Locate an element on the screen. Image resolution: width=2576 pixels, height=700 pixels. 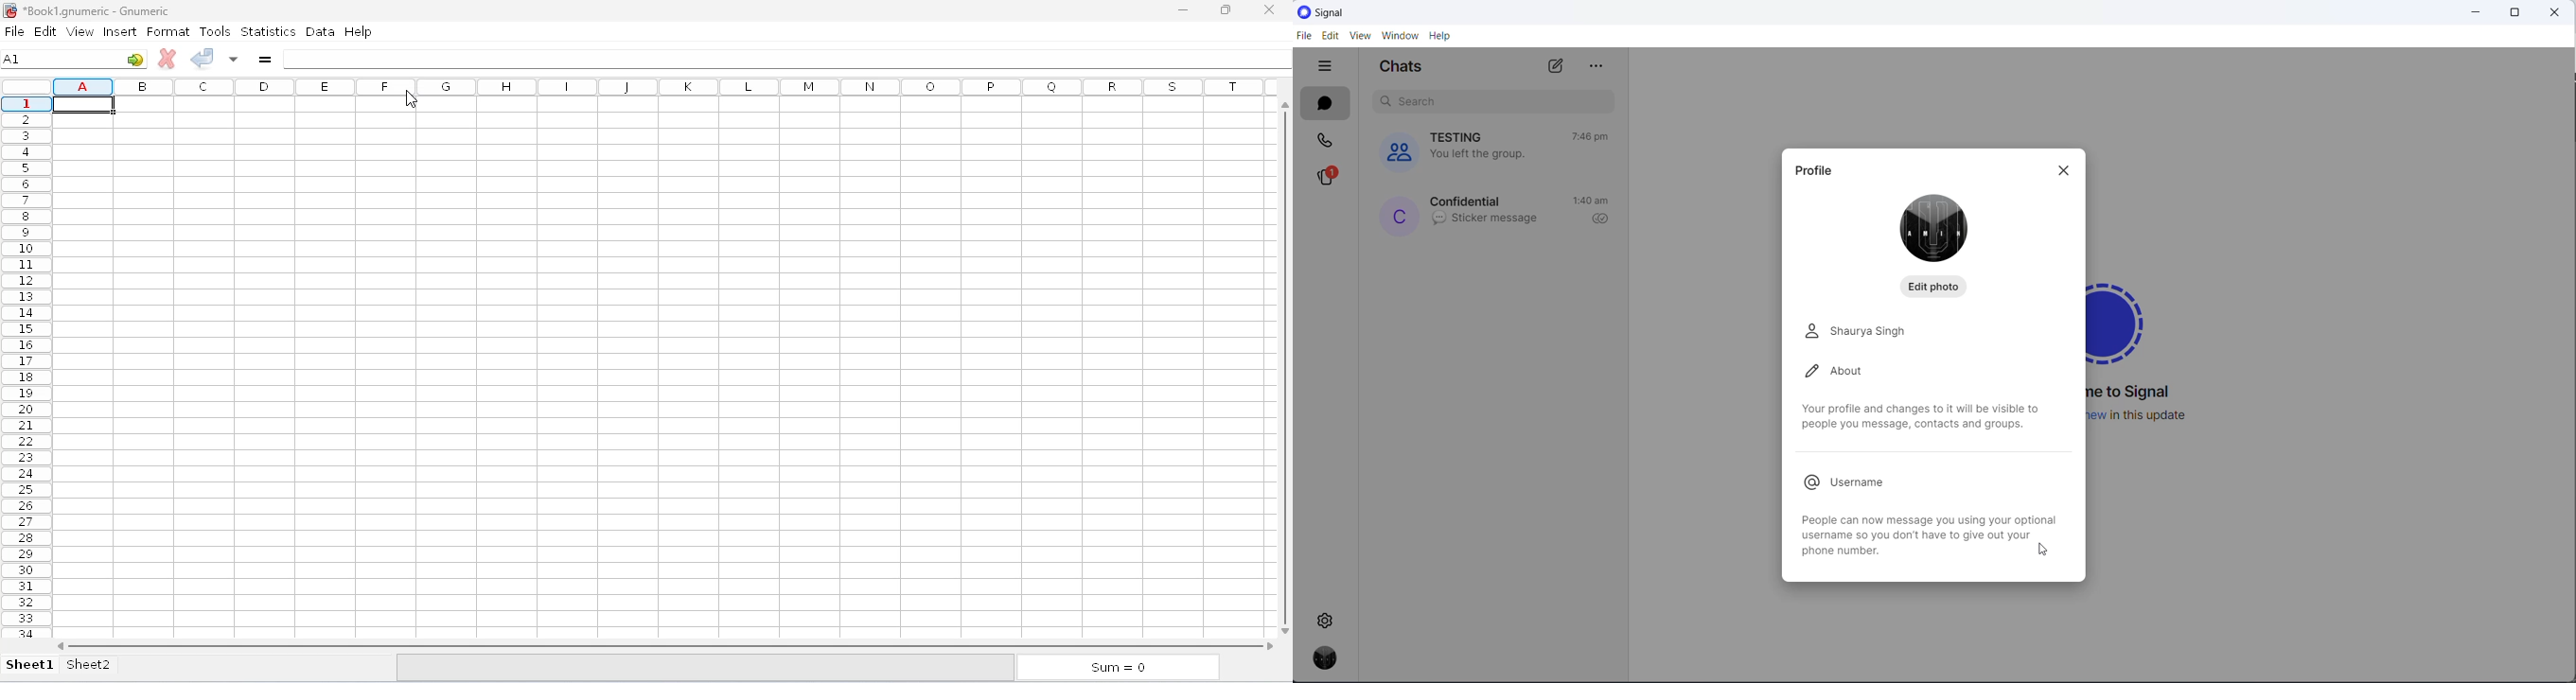
Book1 numeric - Gnumeric is located at coordinates (97, 10).